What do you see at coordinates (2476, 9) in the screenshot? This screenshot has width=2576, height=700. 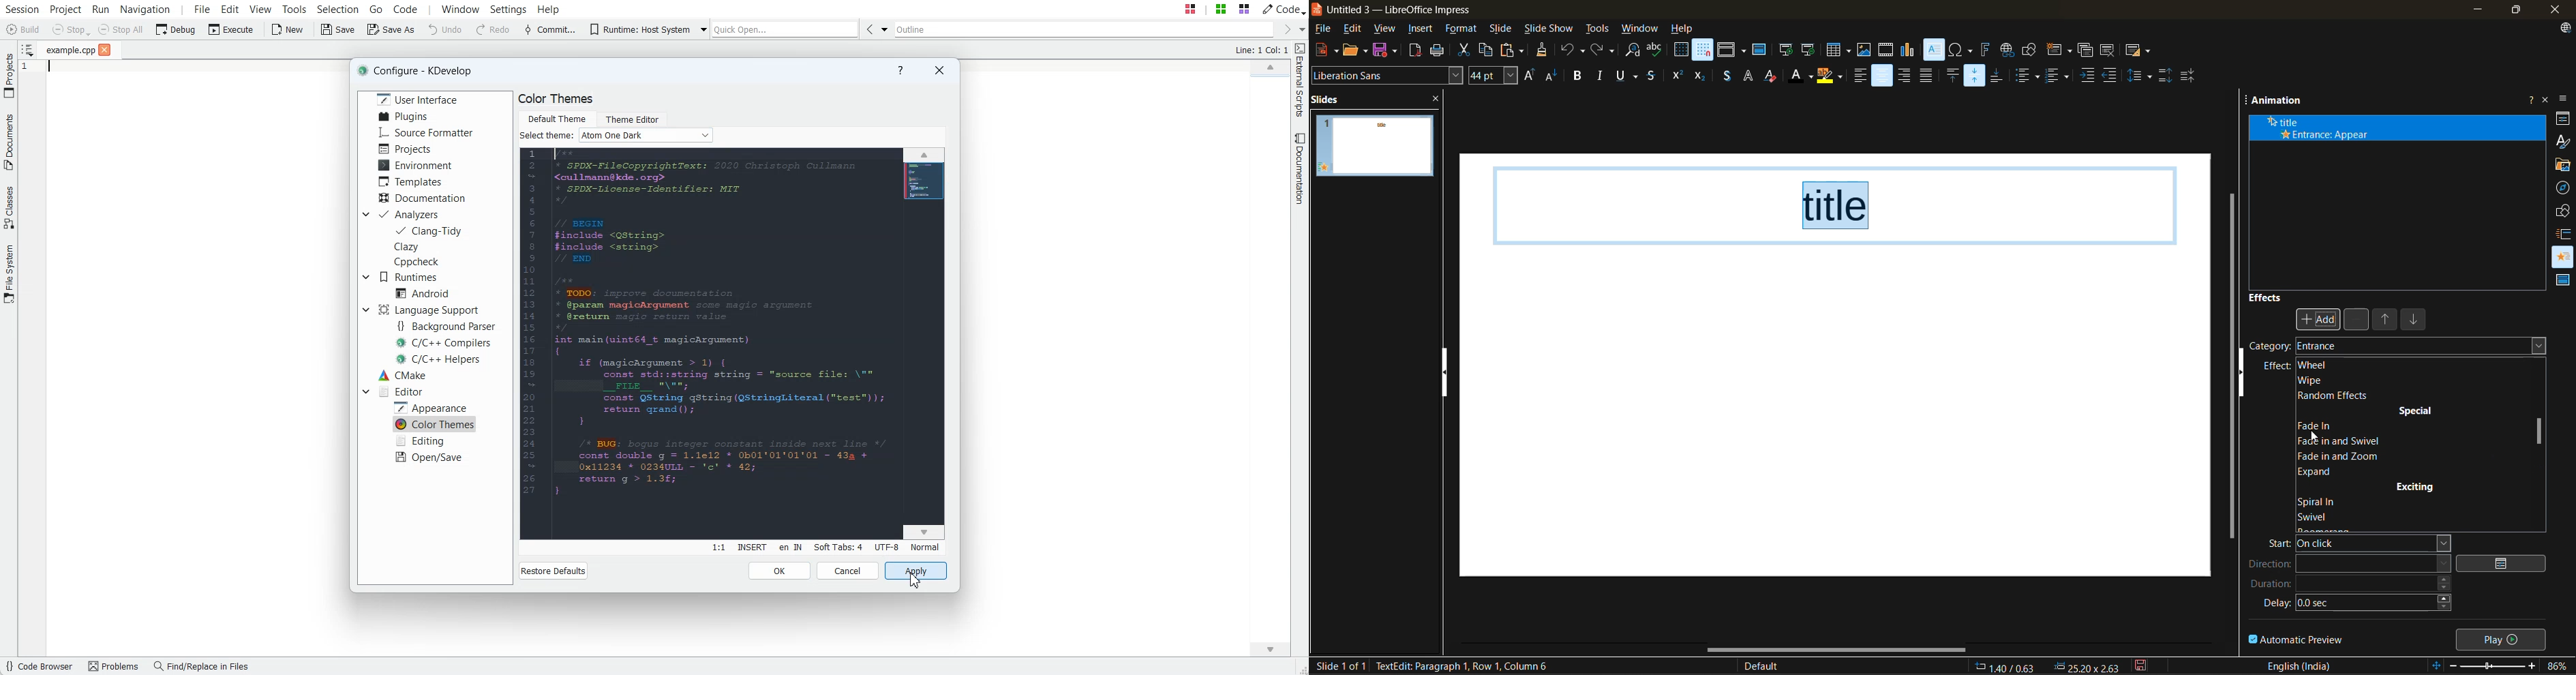 I see `minimize` at bounding box center [2476, 9].